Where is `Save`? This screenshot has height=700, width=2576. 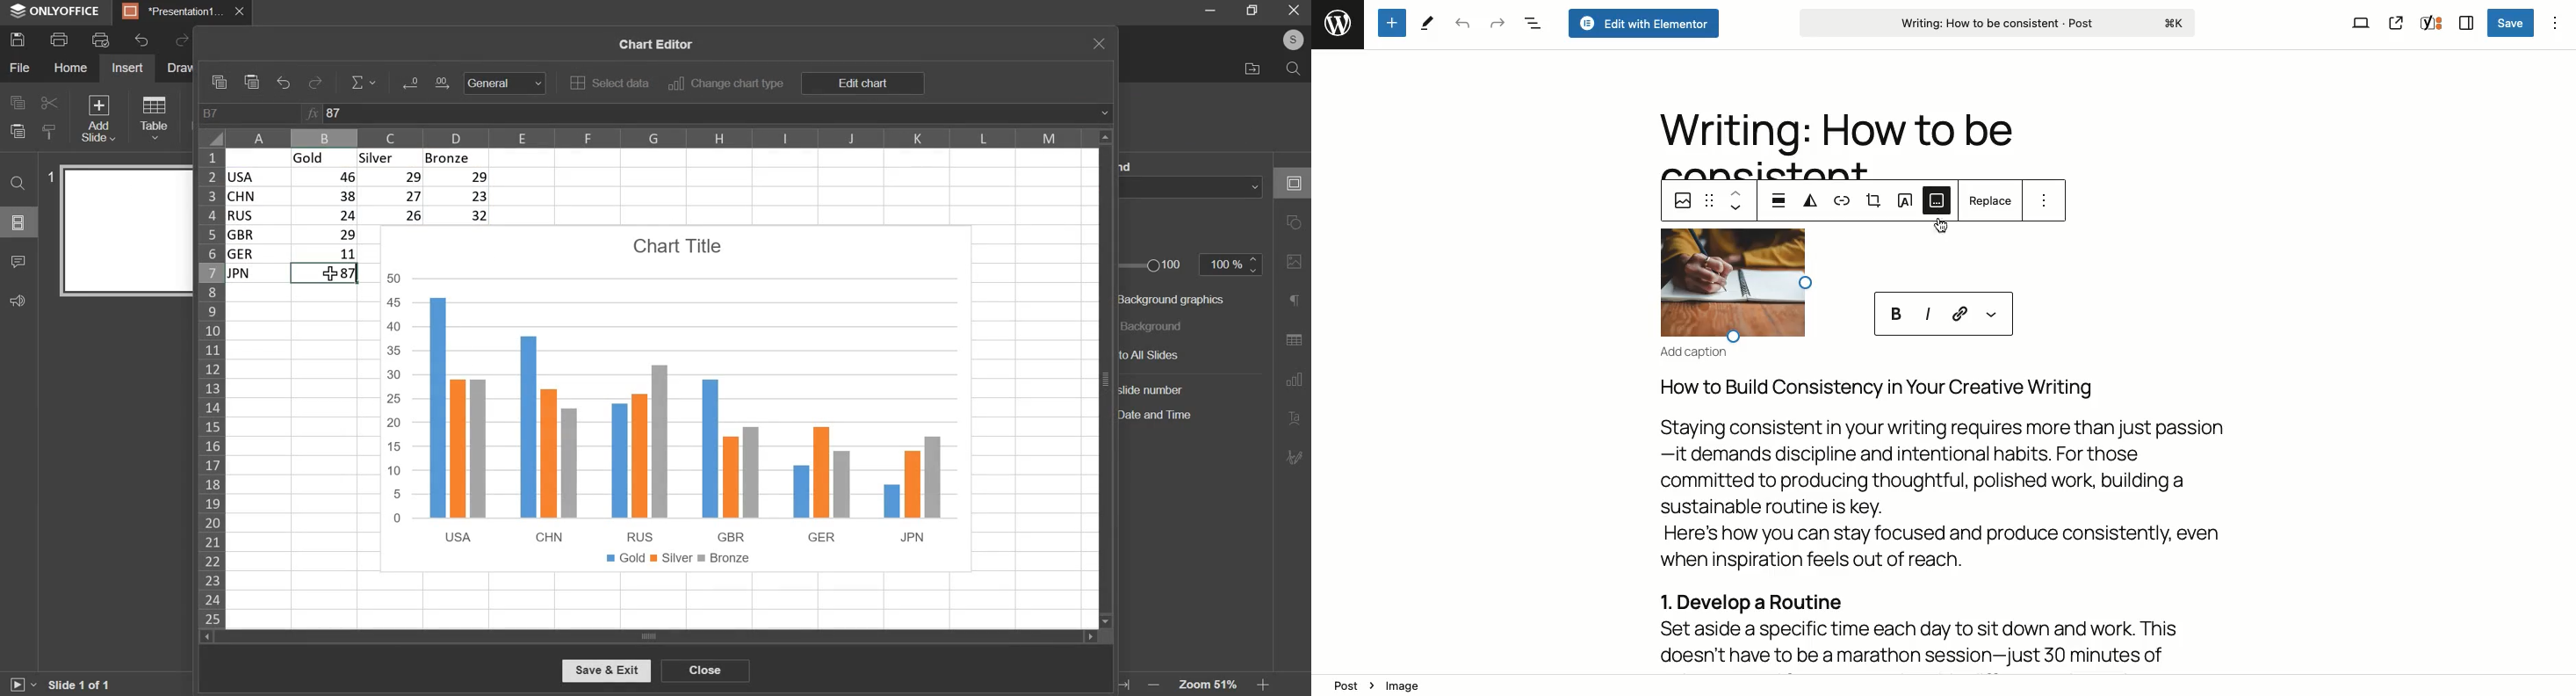
Save is located at coordinates (2512, 24).